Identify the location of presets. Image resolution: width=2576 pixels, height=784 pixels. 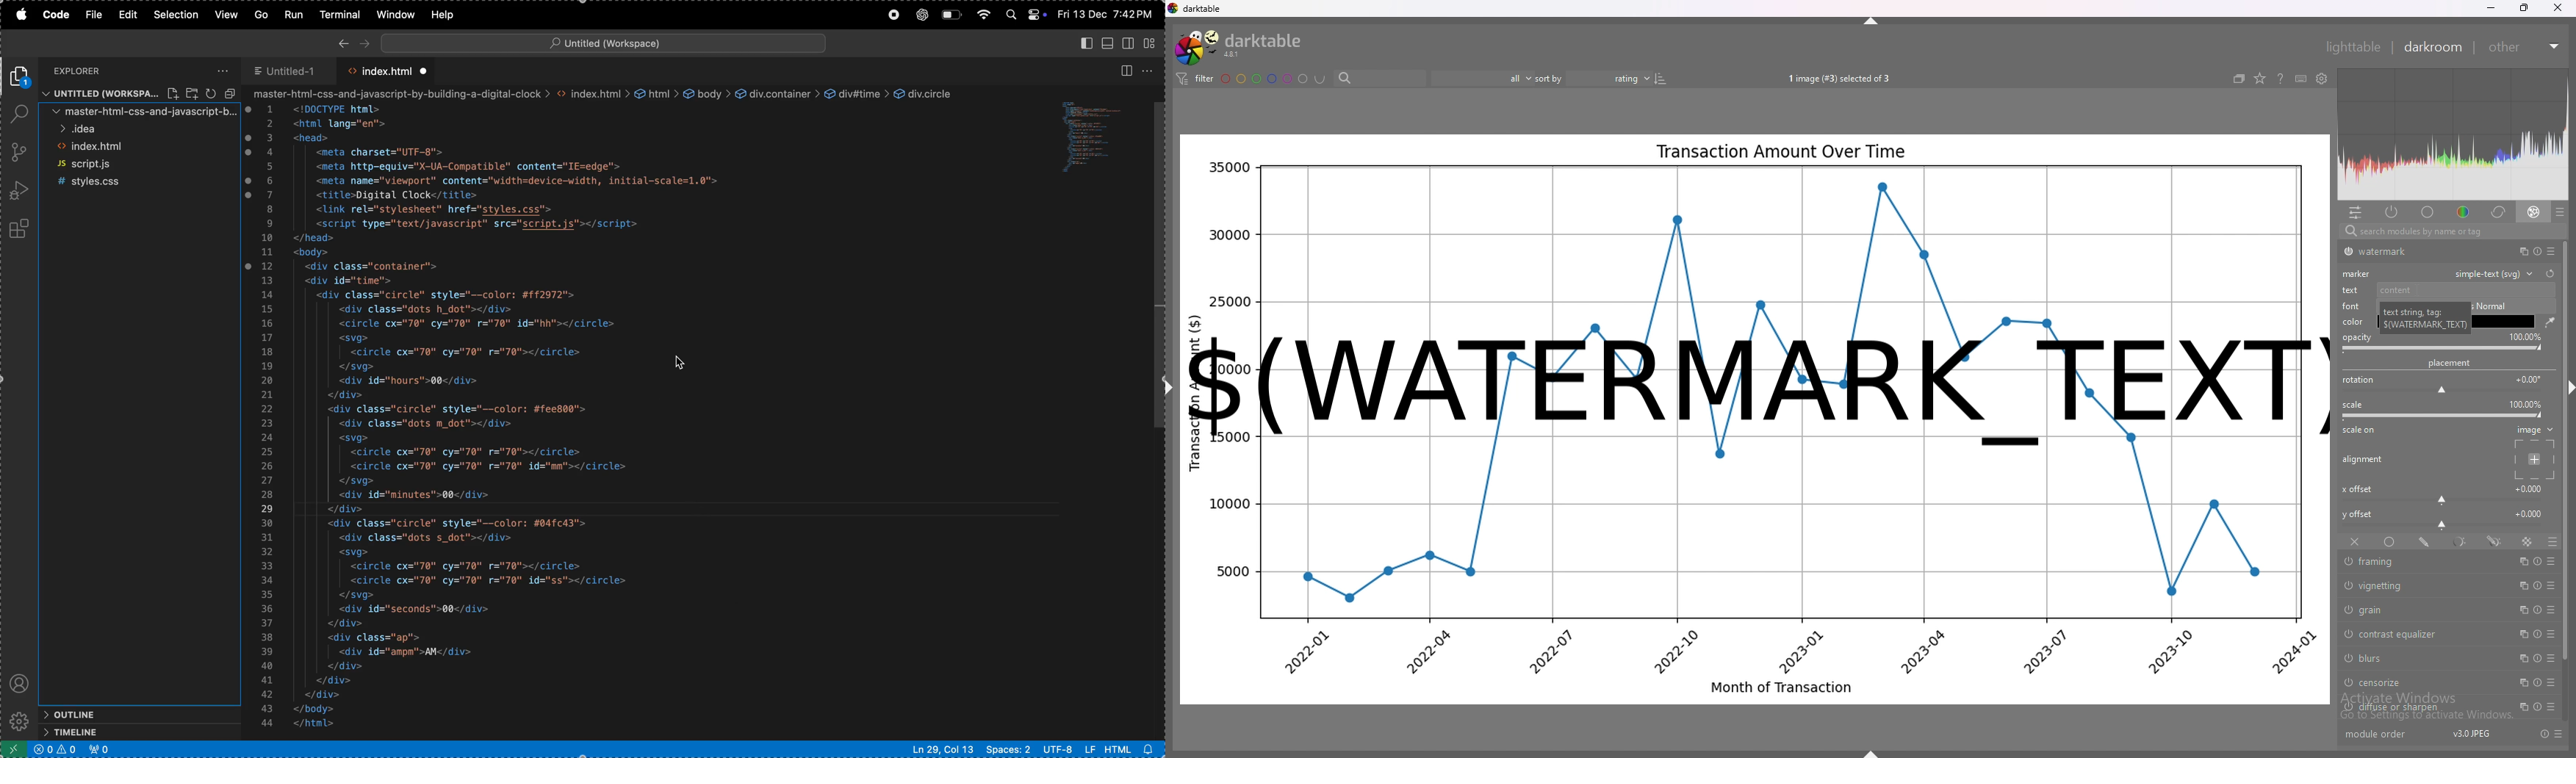
(2552, 586).